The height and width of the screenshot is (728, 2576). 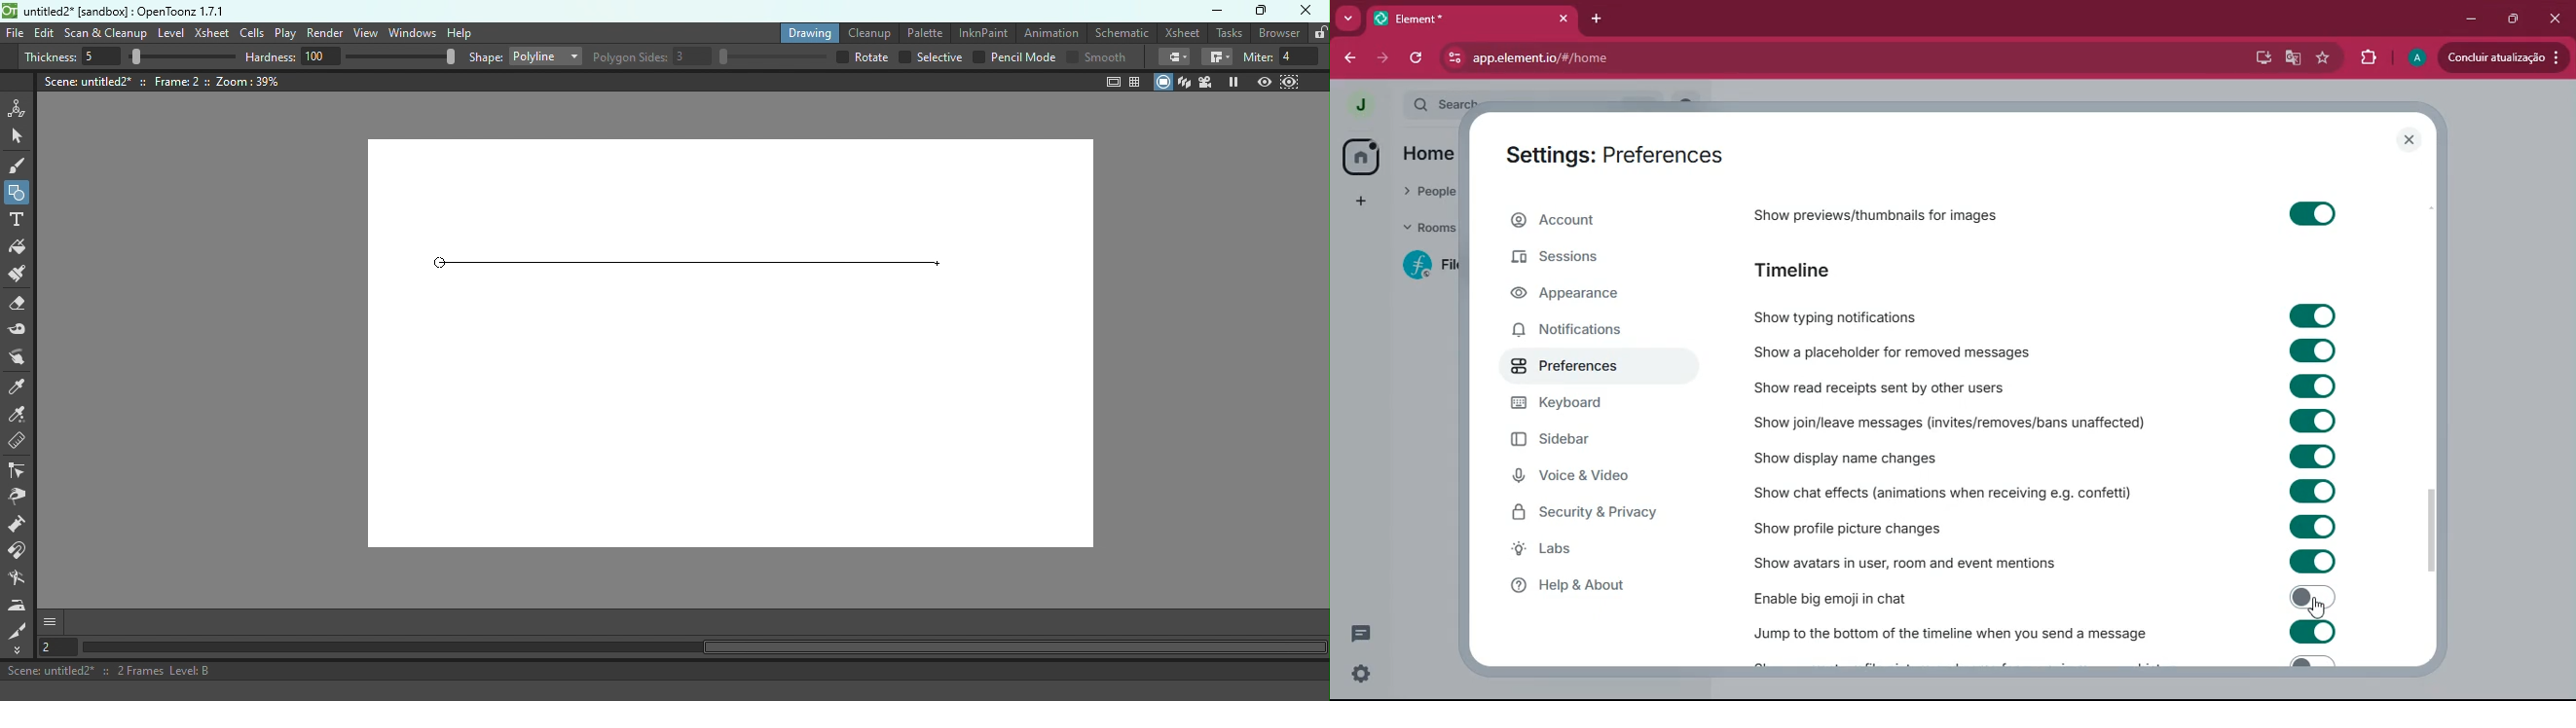 What do you see at coordinates (2312, 351) in the screenshot?
I see `toggle on ` at bounding box center [2312, 351].